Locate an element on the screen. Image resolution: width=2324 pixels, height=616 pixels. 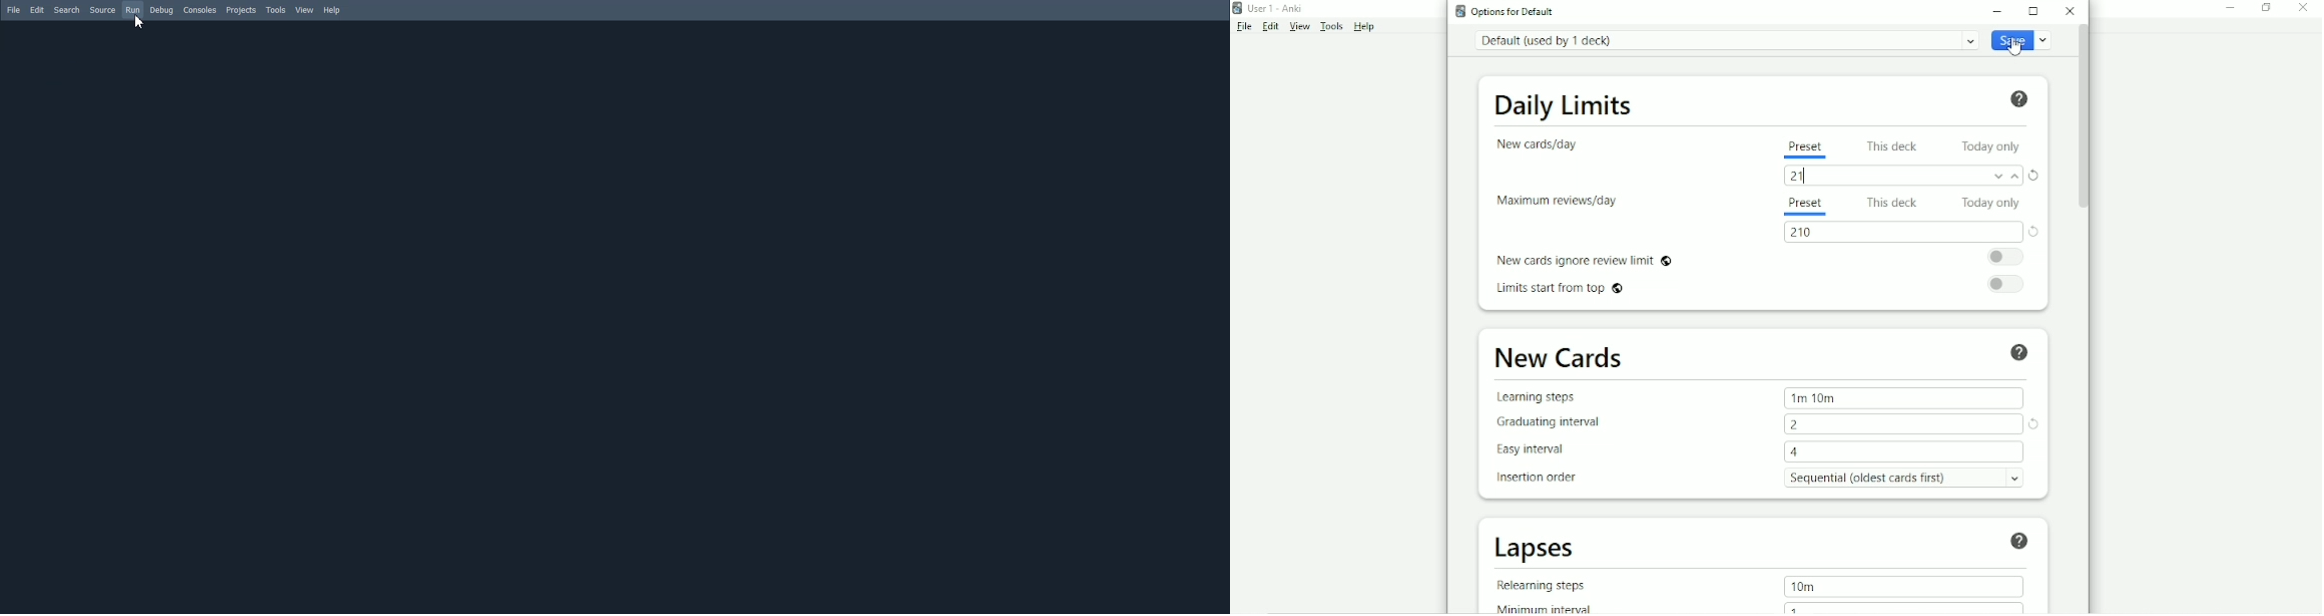
View is located at coordinates (1298, 27).